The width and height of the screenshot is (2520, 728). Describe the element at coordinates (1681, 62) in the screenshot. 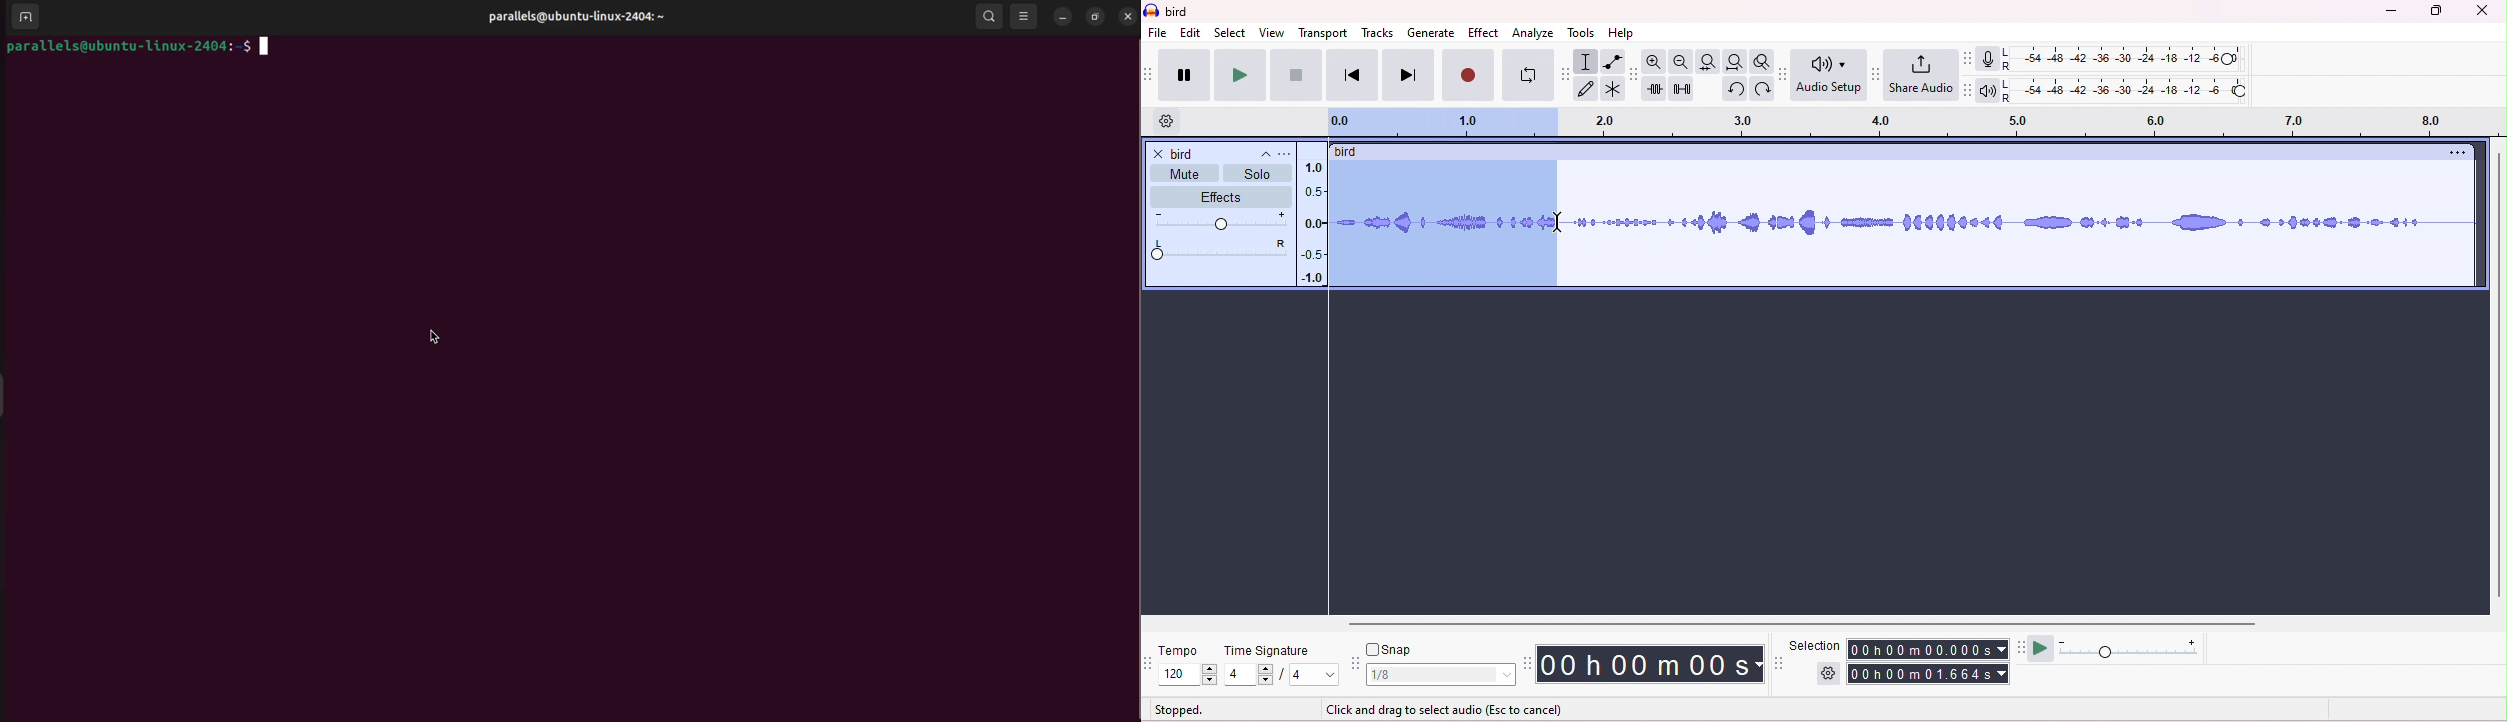

I see `zoom out` at that location.